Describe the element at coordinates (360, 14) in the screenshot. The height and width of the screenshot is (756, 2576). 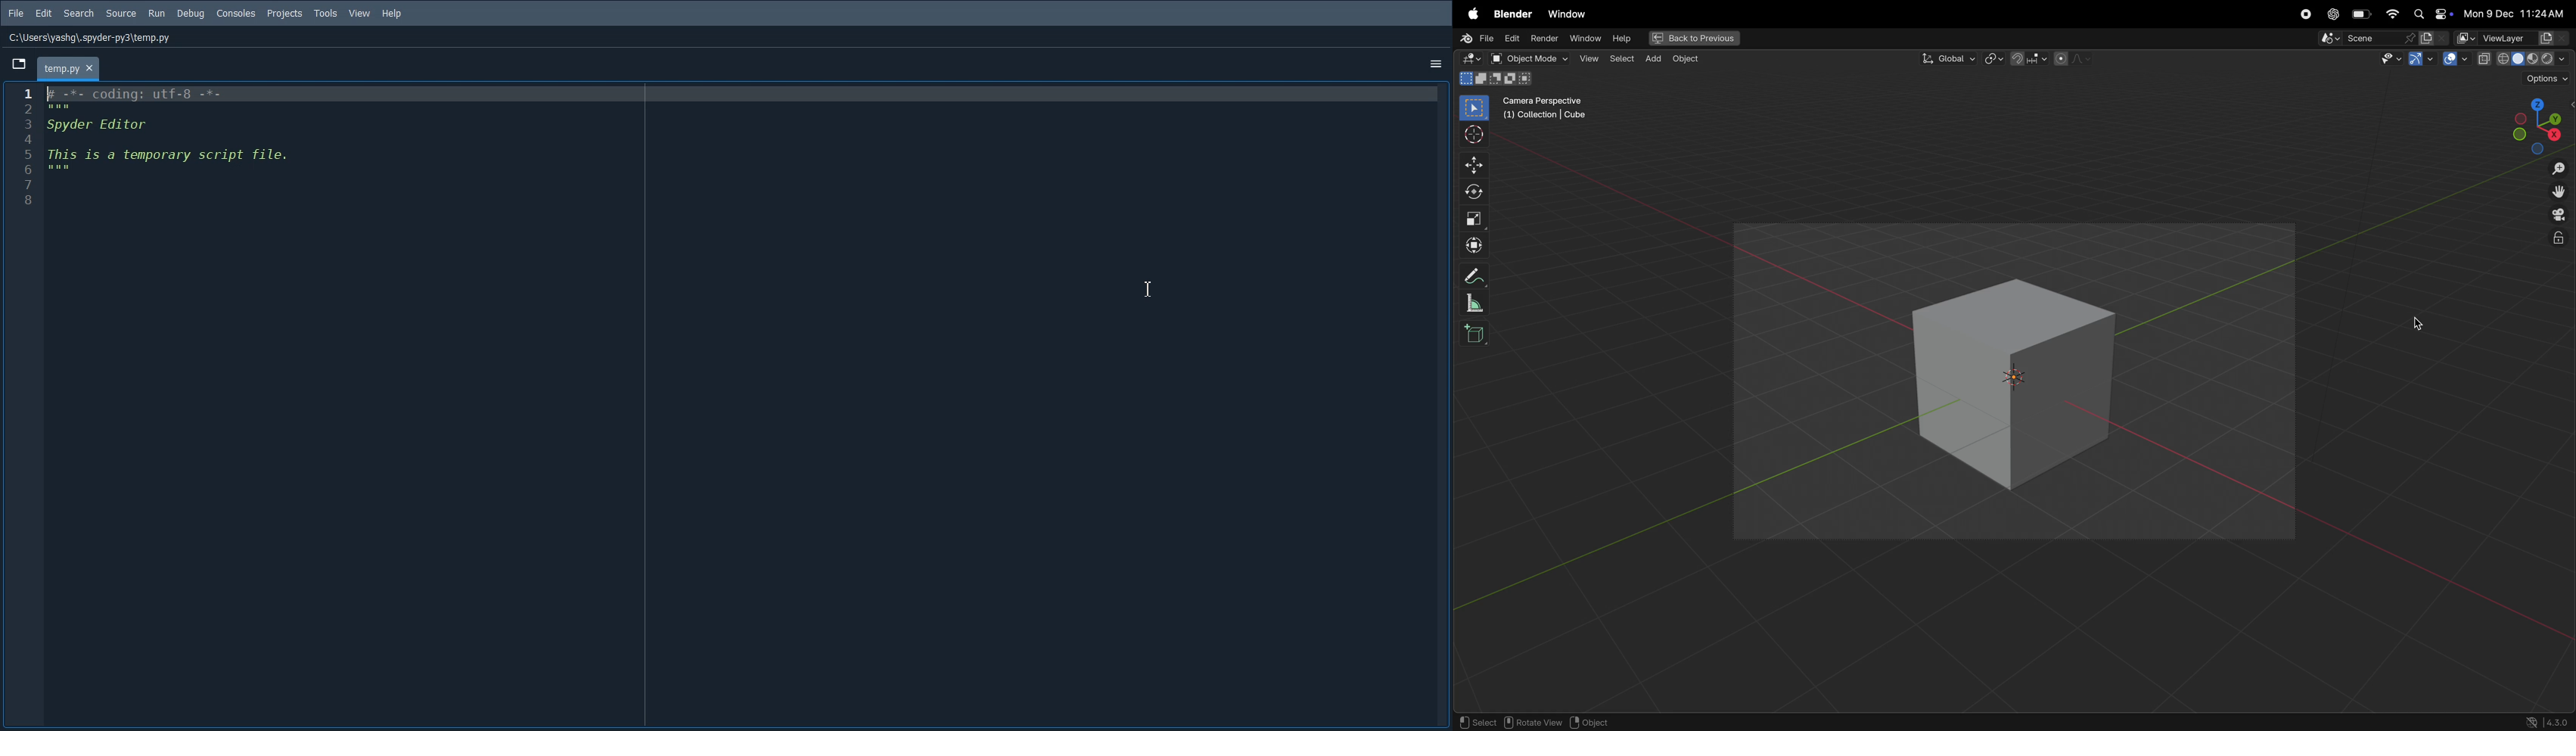
I see `View` at that location.